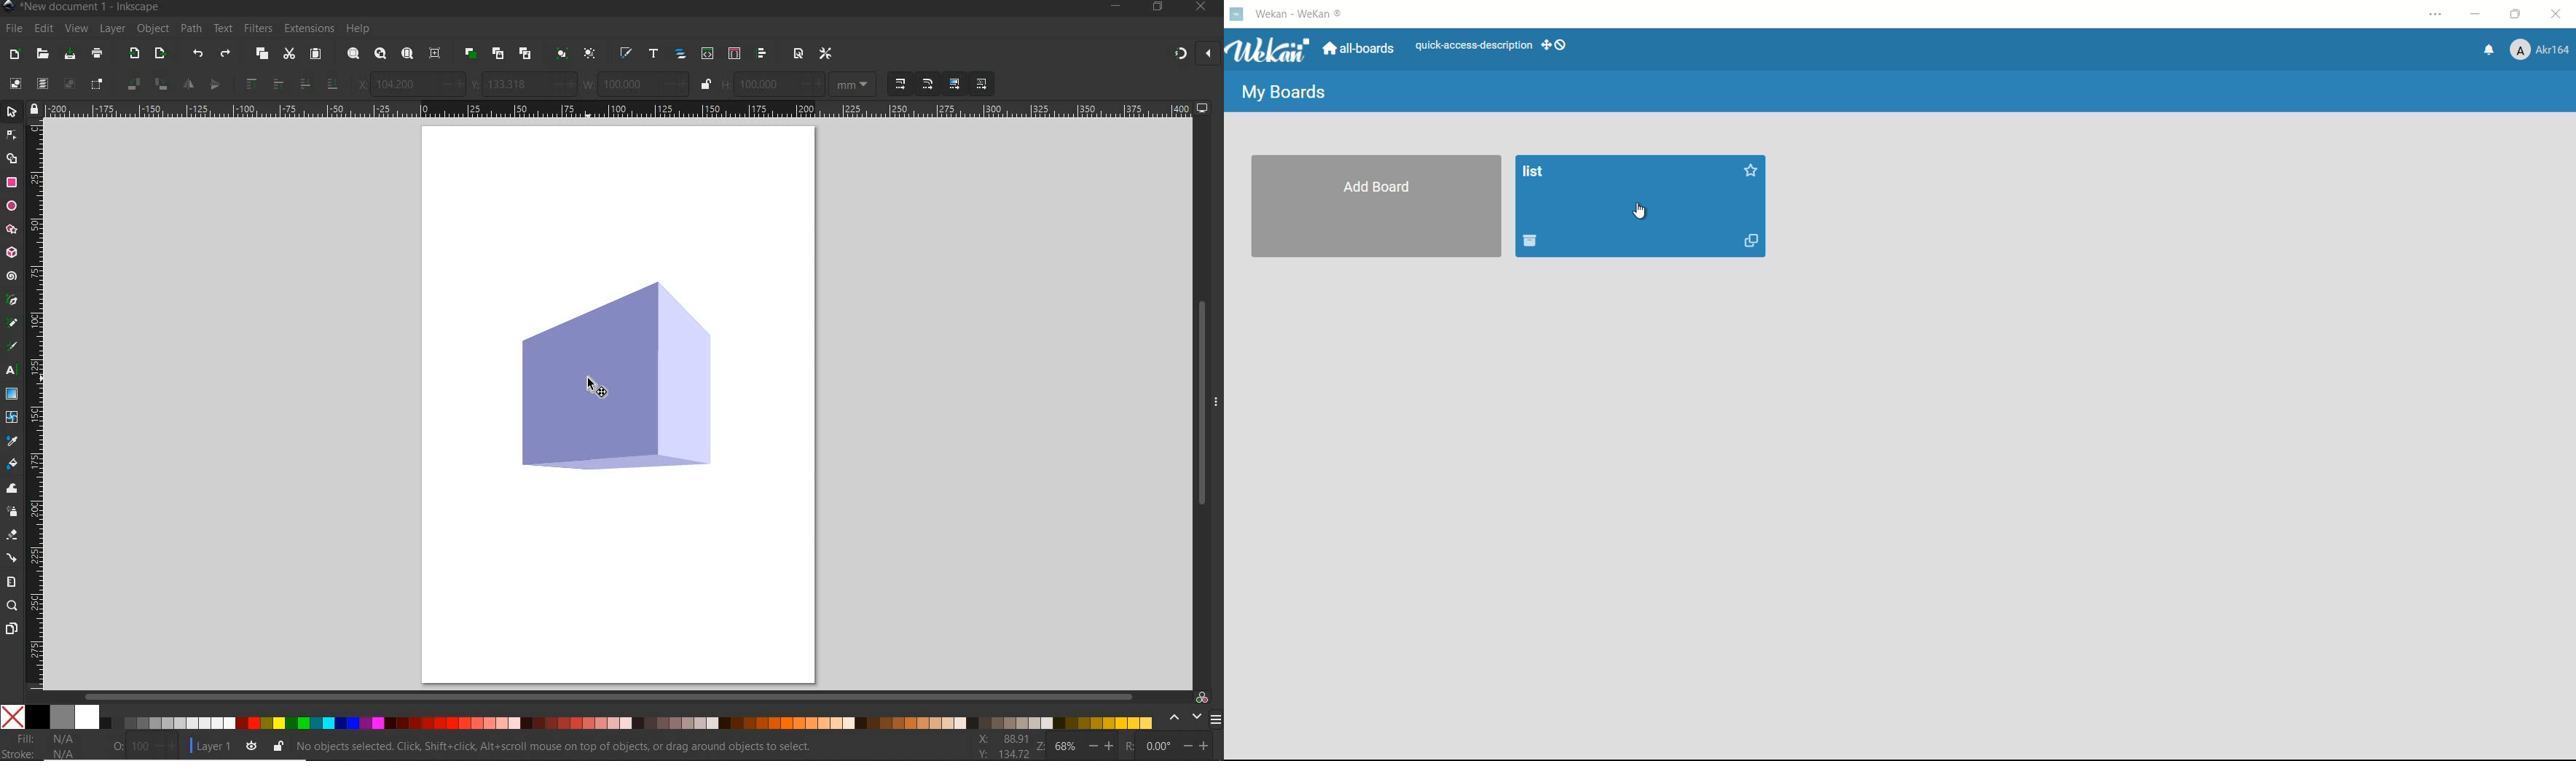  I want to click on CALLIGRAPHY TOOL, so click(12, 347).